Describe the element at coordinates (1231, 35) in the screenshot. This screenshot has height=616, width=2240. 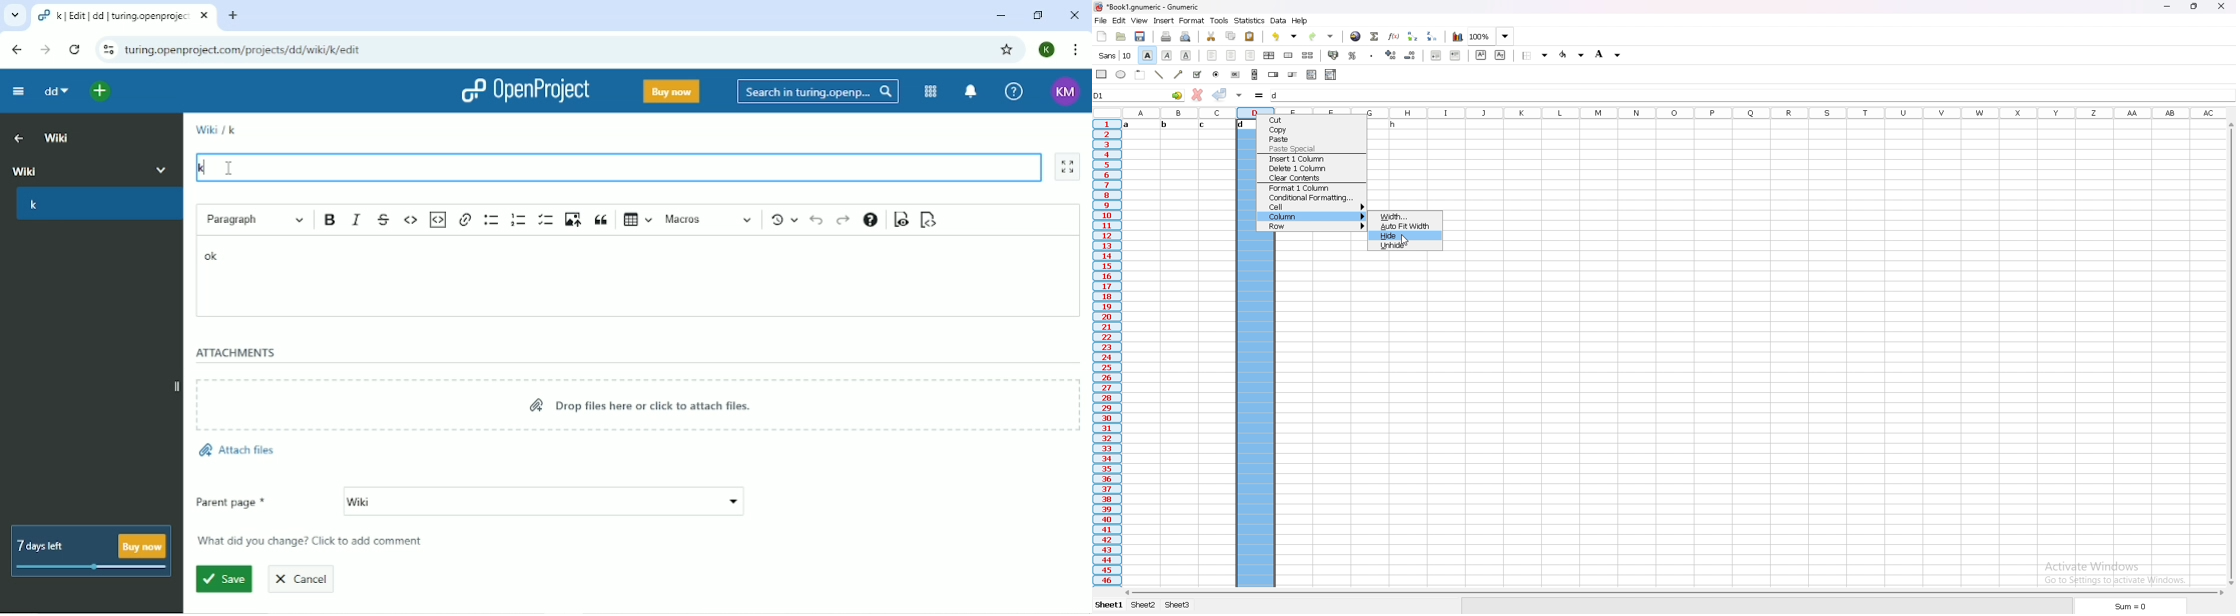
I see `copy` at that location.